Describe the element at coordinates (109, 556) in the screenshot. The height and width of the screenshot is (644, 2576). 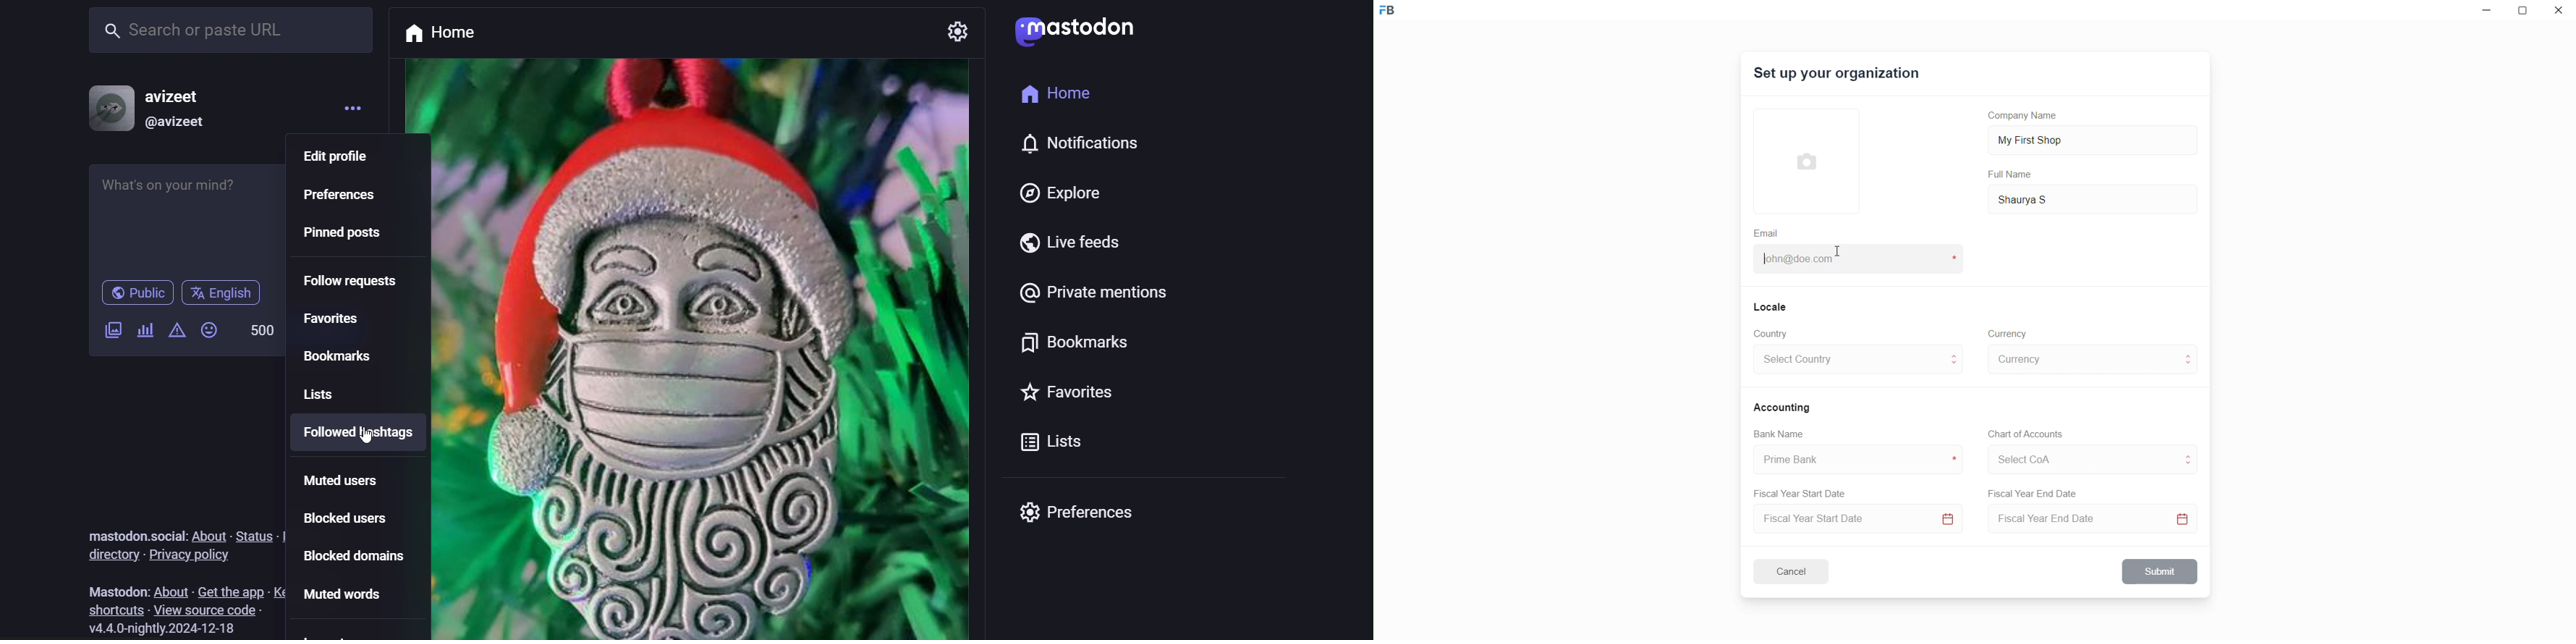
I see `directory` at that location.